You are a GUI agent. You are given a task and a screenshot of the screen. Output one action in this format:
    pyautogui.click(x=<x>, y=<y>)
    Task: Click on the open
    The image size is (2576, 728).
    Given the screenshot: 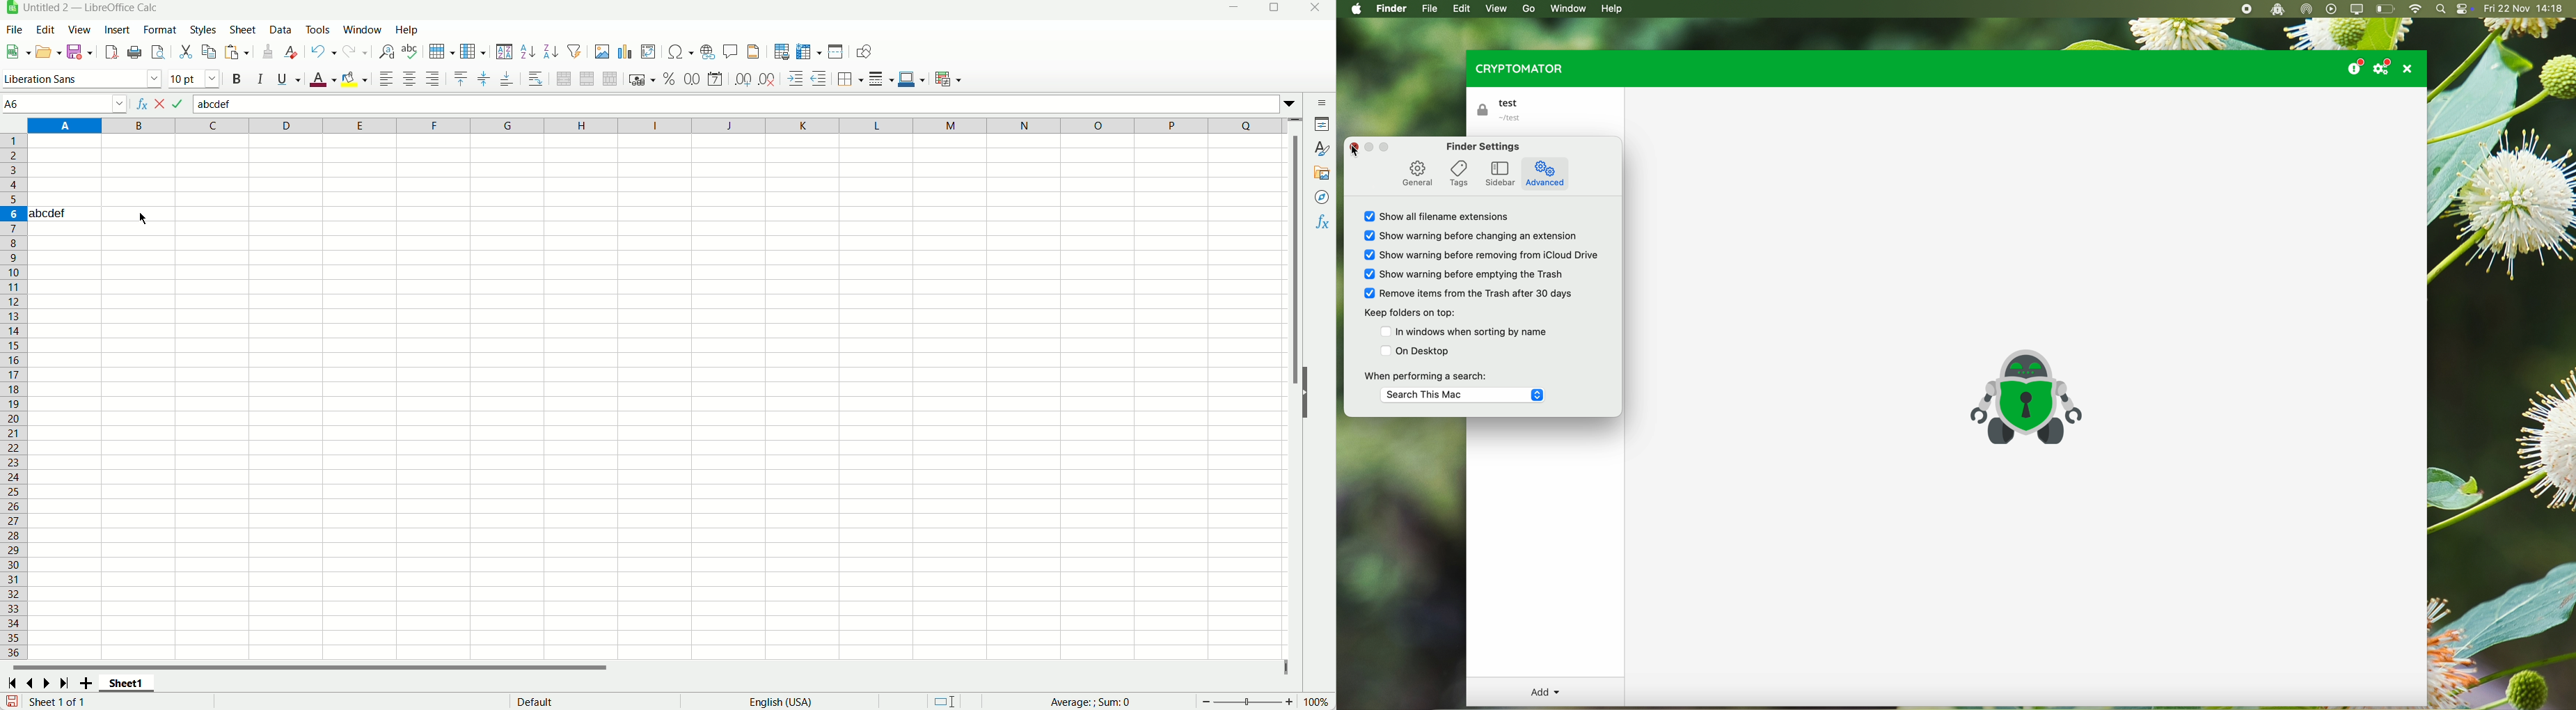 What is the action you would take?
    pyautogui.click(x=50, y=51)
    